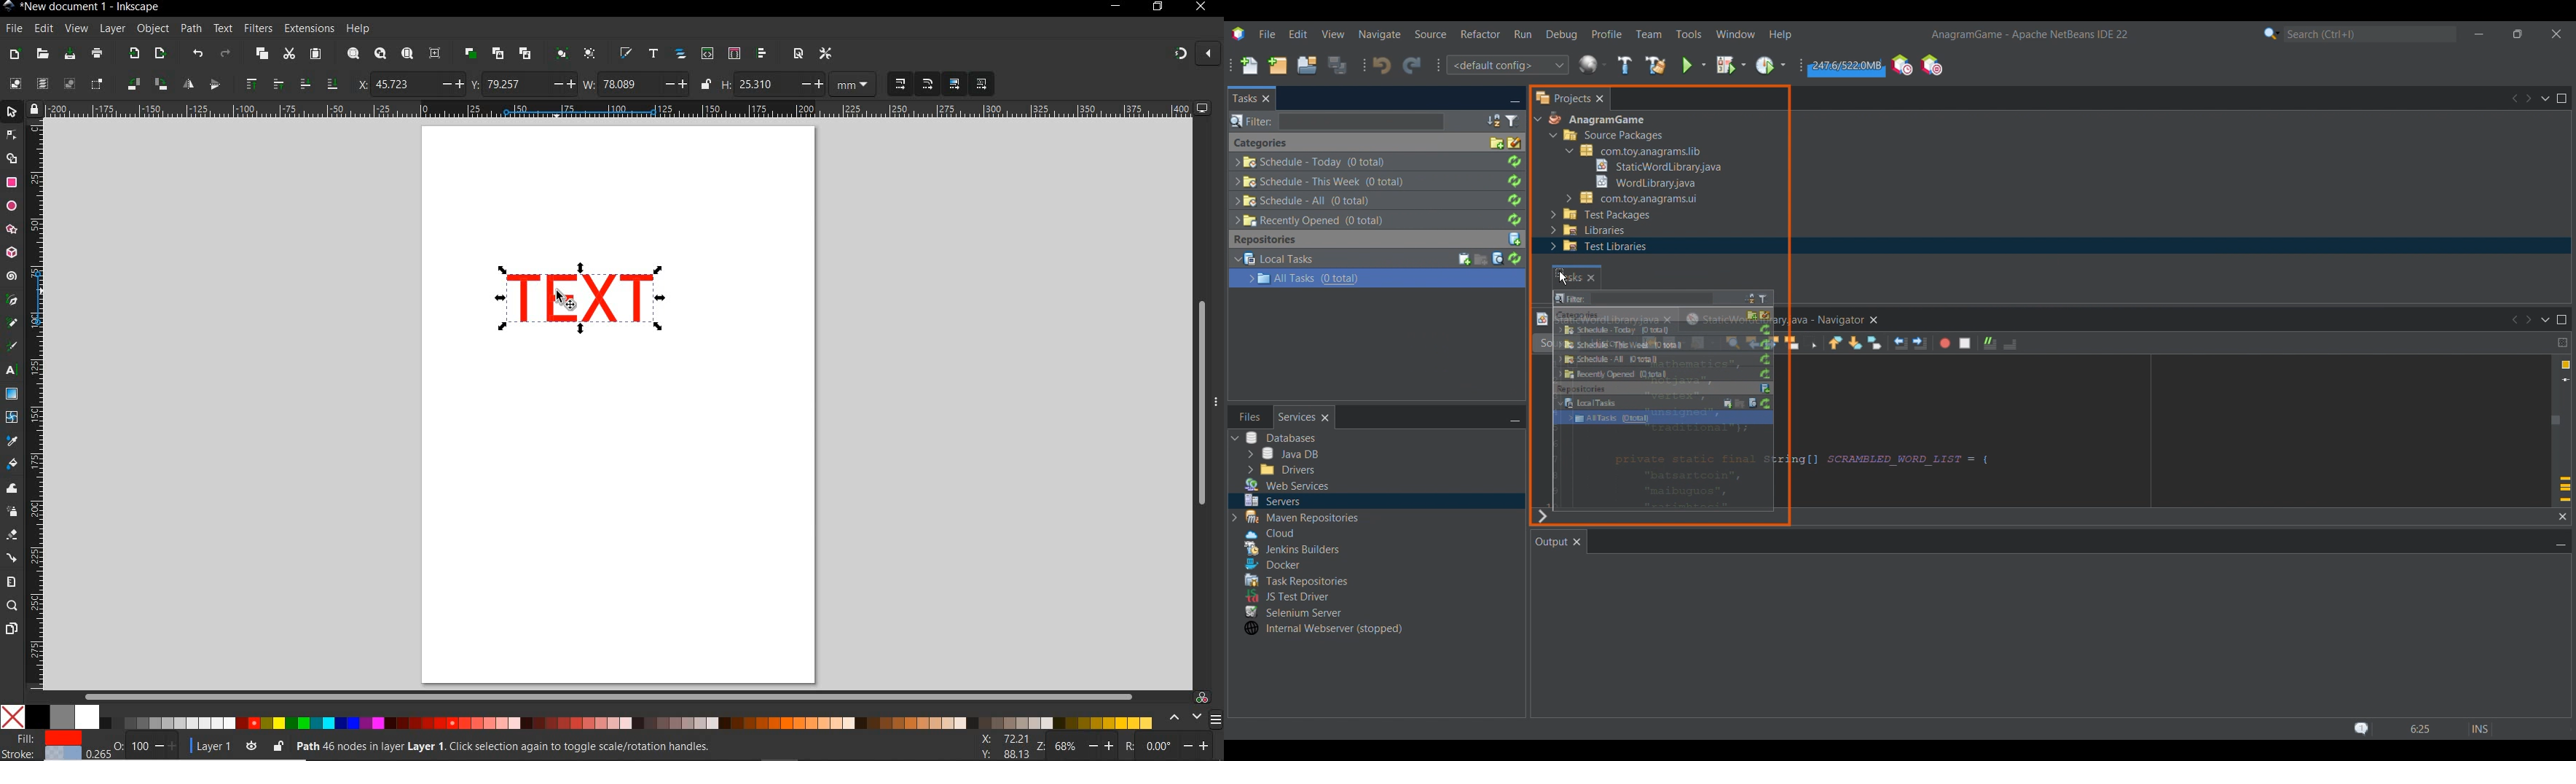  I want to click on Add repository, so click(1515, 240).